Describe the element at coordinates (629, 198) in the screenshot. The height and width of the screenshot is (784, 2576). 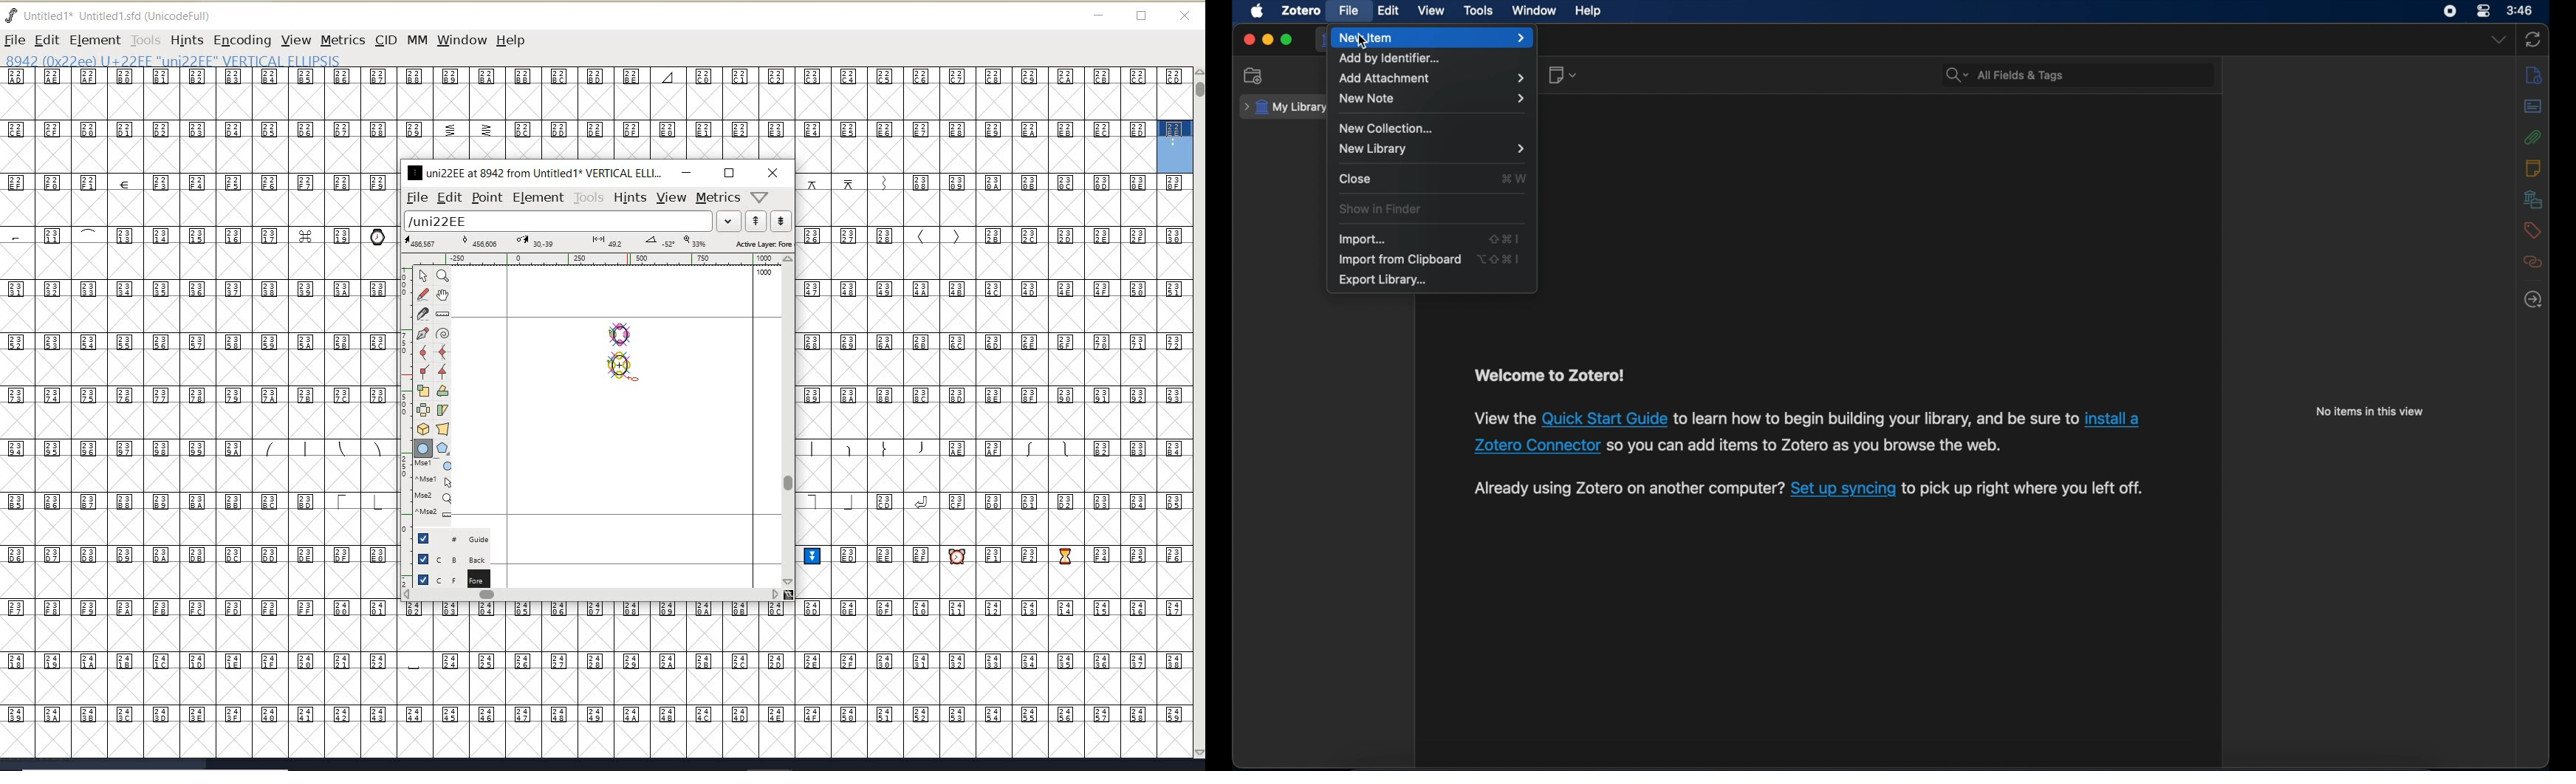
I see `hints` at that location.